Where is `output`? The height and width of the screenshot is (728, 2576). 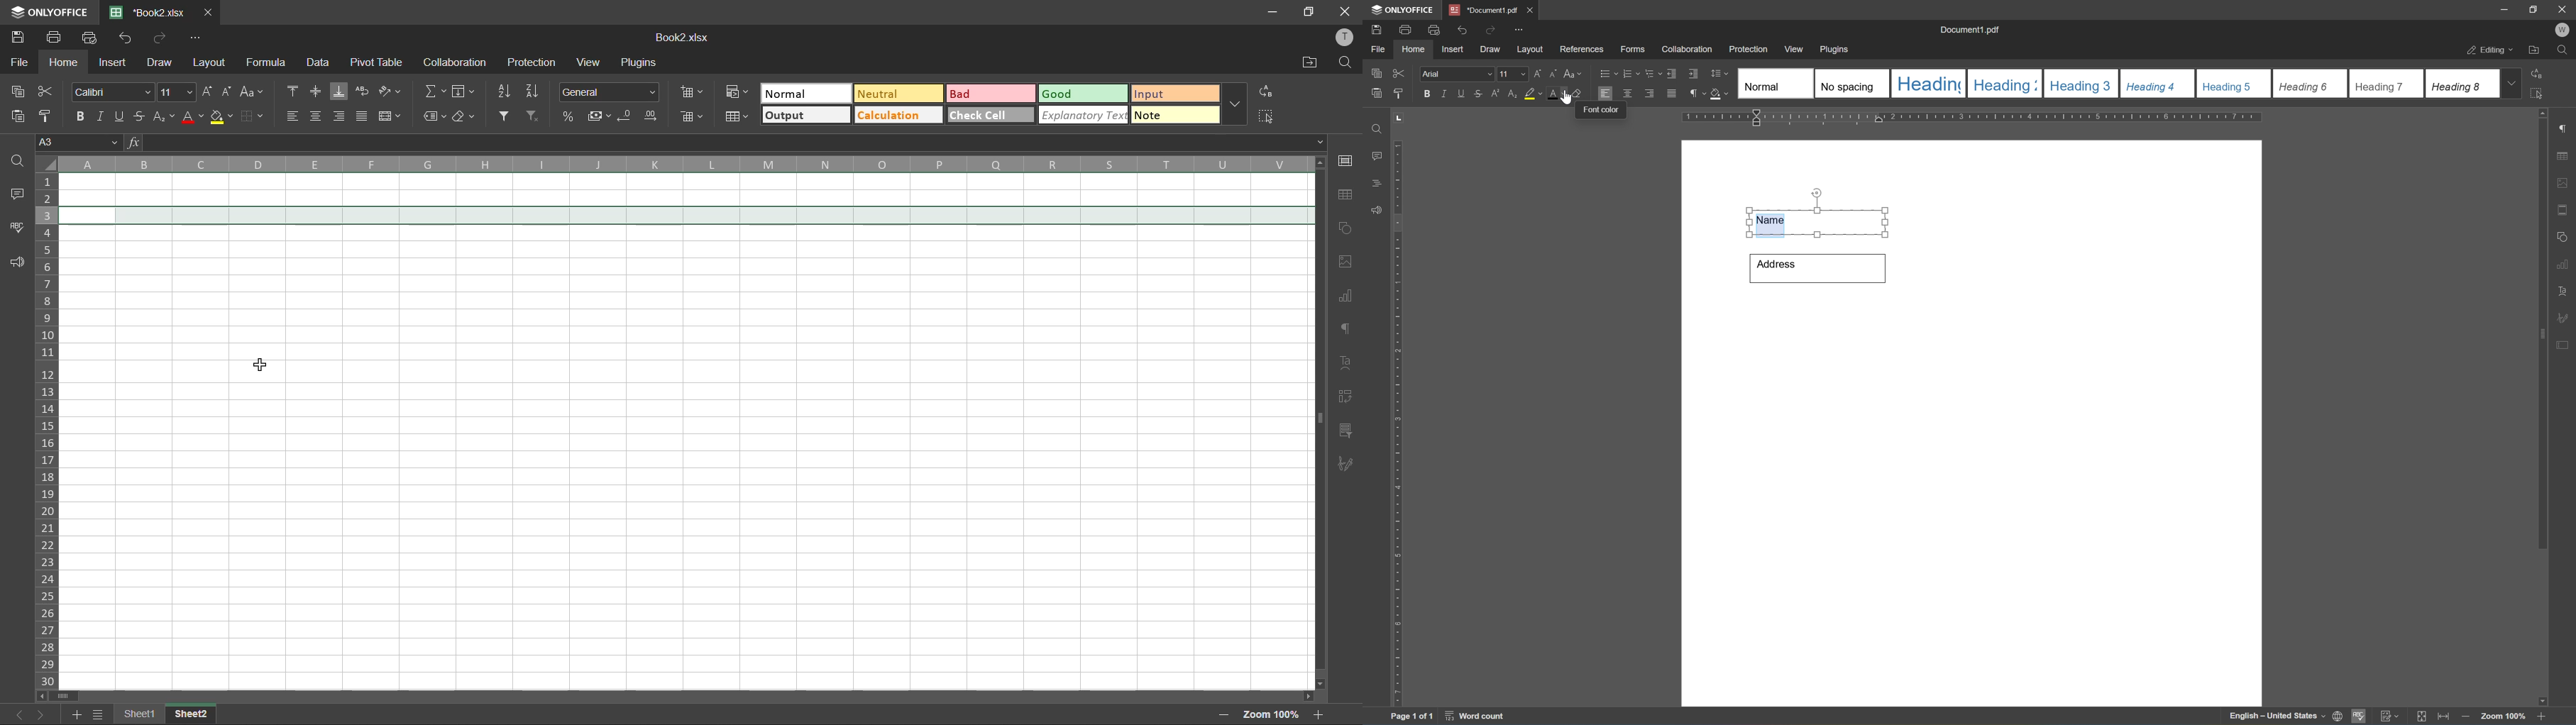 output is located at coordinates (804, 116).